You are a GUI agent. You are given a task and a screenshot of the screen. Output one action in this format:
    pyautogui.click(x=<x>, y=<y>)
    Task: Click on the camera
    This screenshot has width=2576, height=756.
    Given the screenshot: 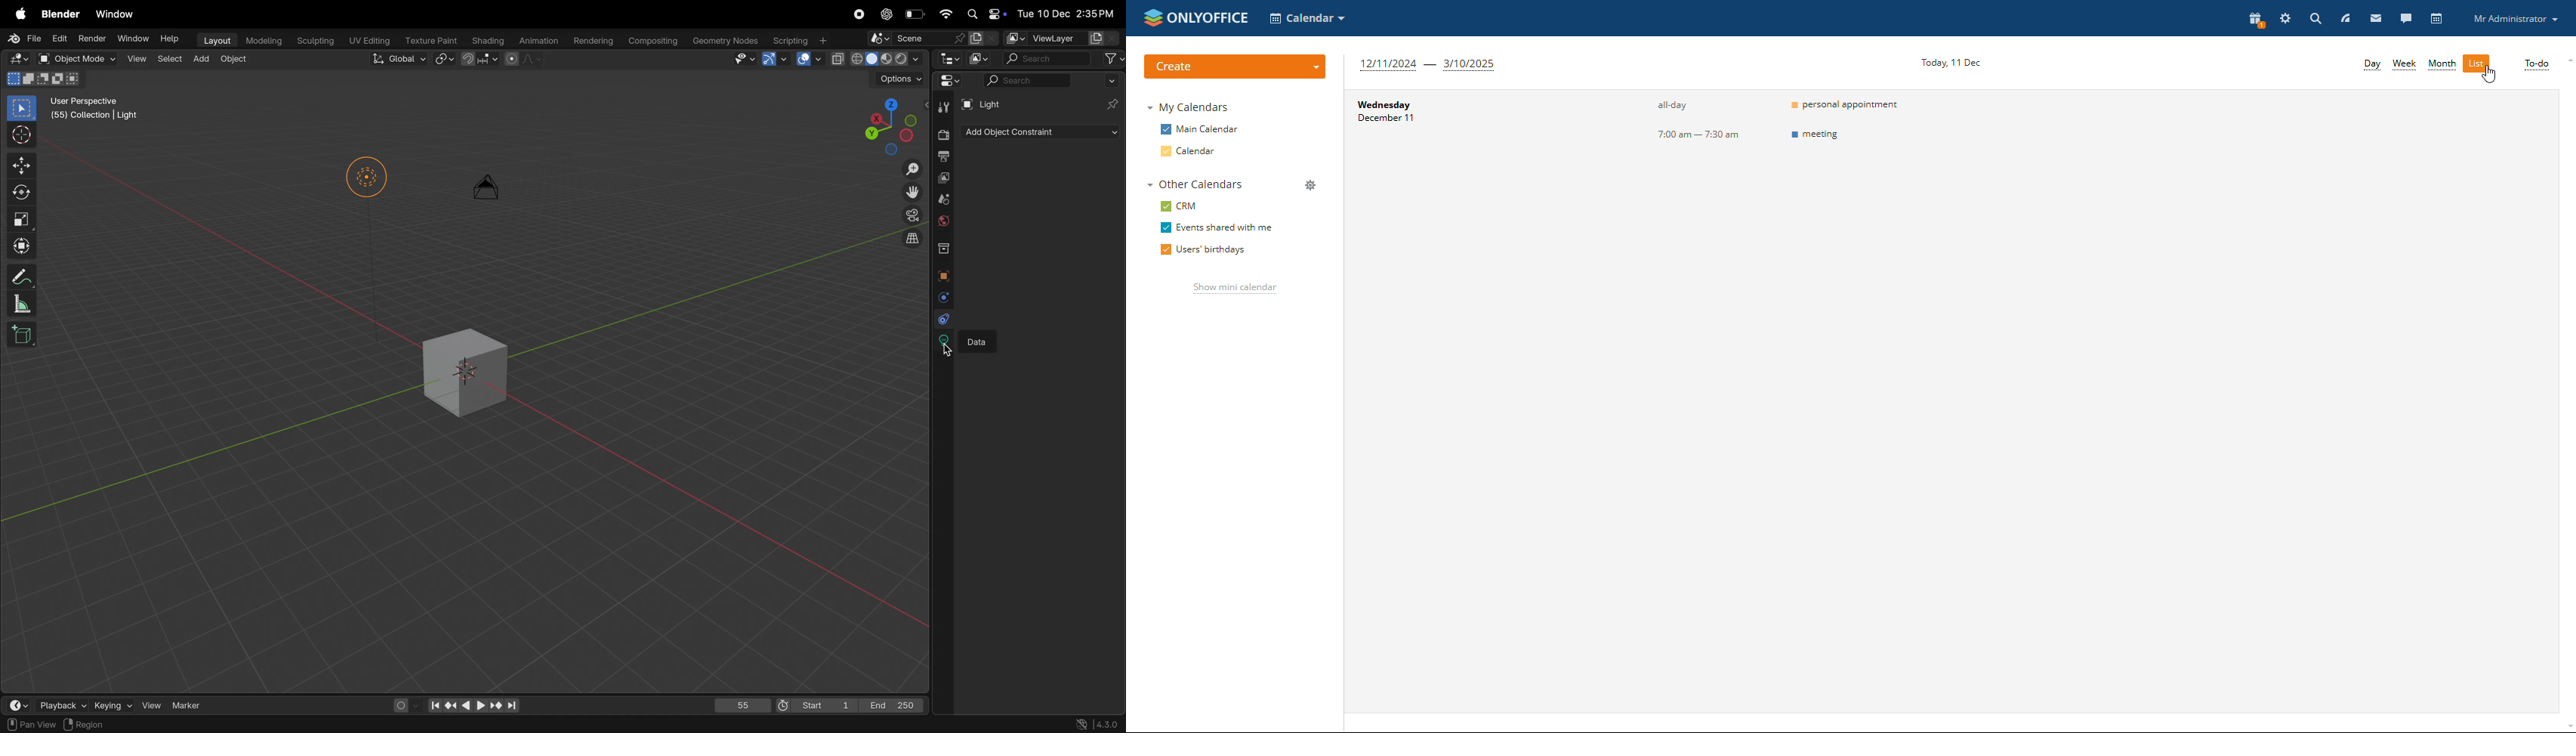 What is the action you would take?
    pyautogui.click(x=490, y=193)
    